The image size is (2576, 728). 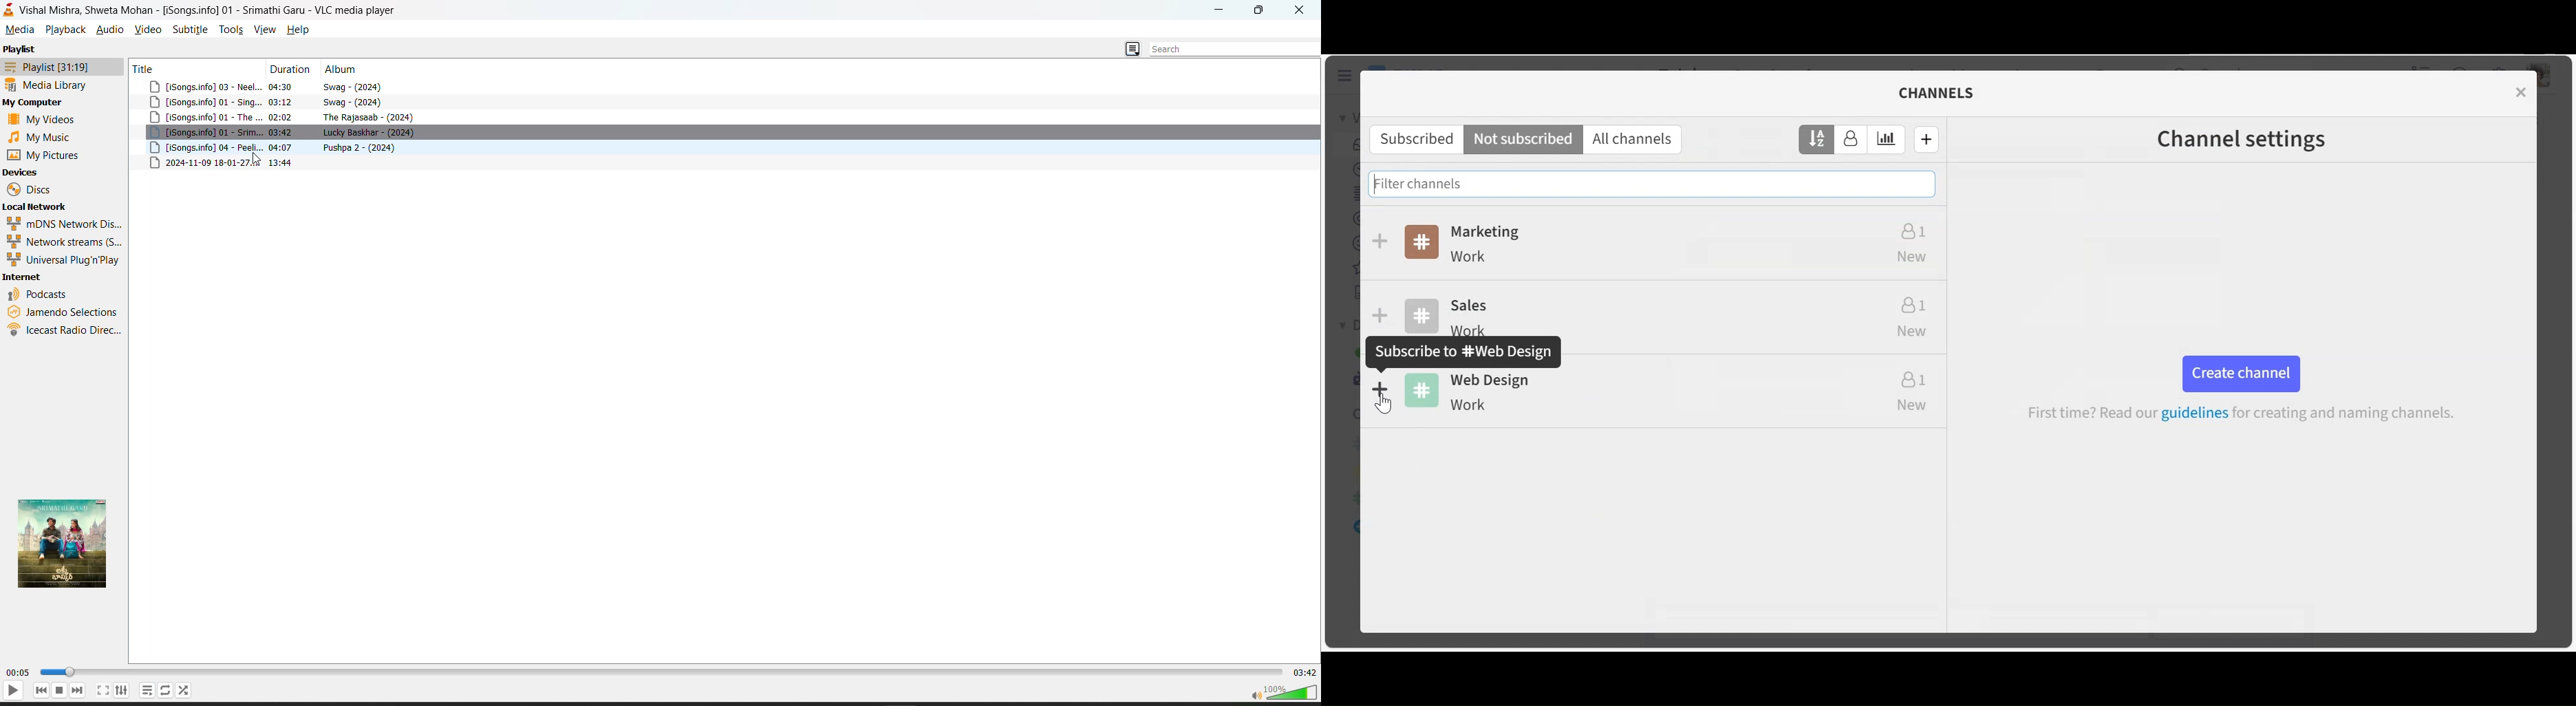 What do you see at coordinates (61, 224) in the screenshot?
I see `mdns network` at bounding box center [61, 224].